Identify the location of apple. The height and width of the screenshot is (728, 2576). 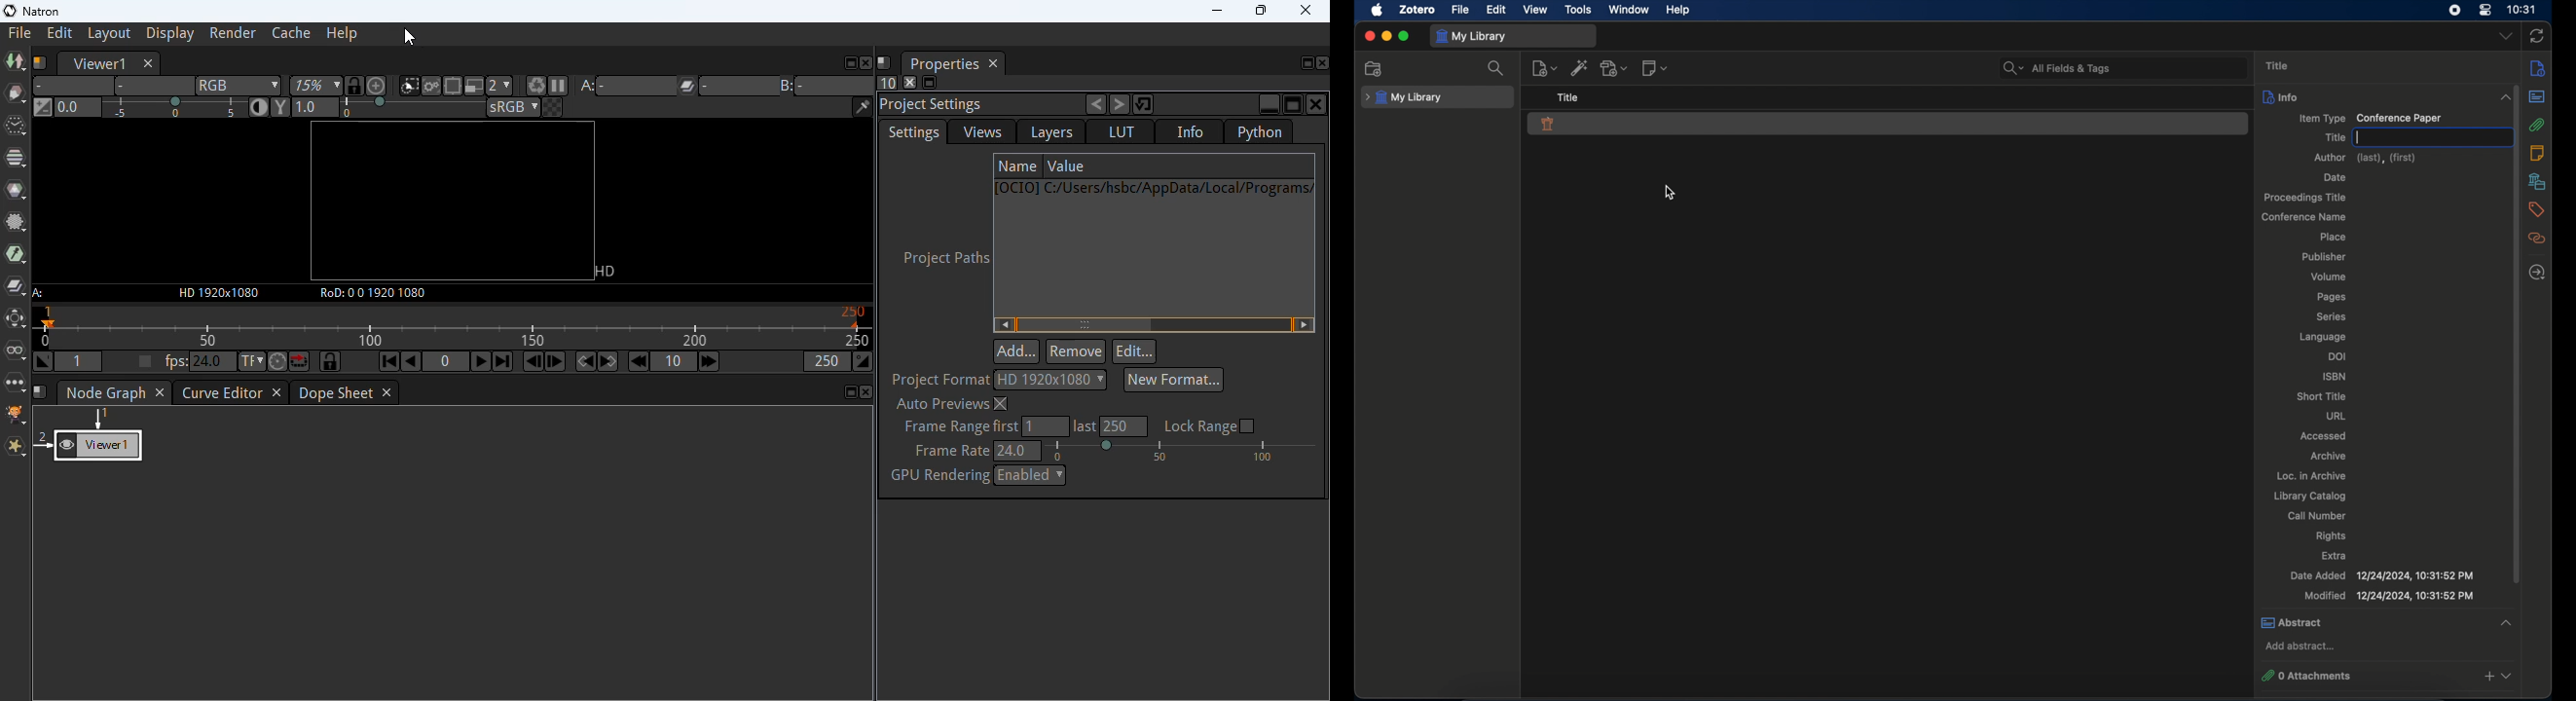
(1378, 10).